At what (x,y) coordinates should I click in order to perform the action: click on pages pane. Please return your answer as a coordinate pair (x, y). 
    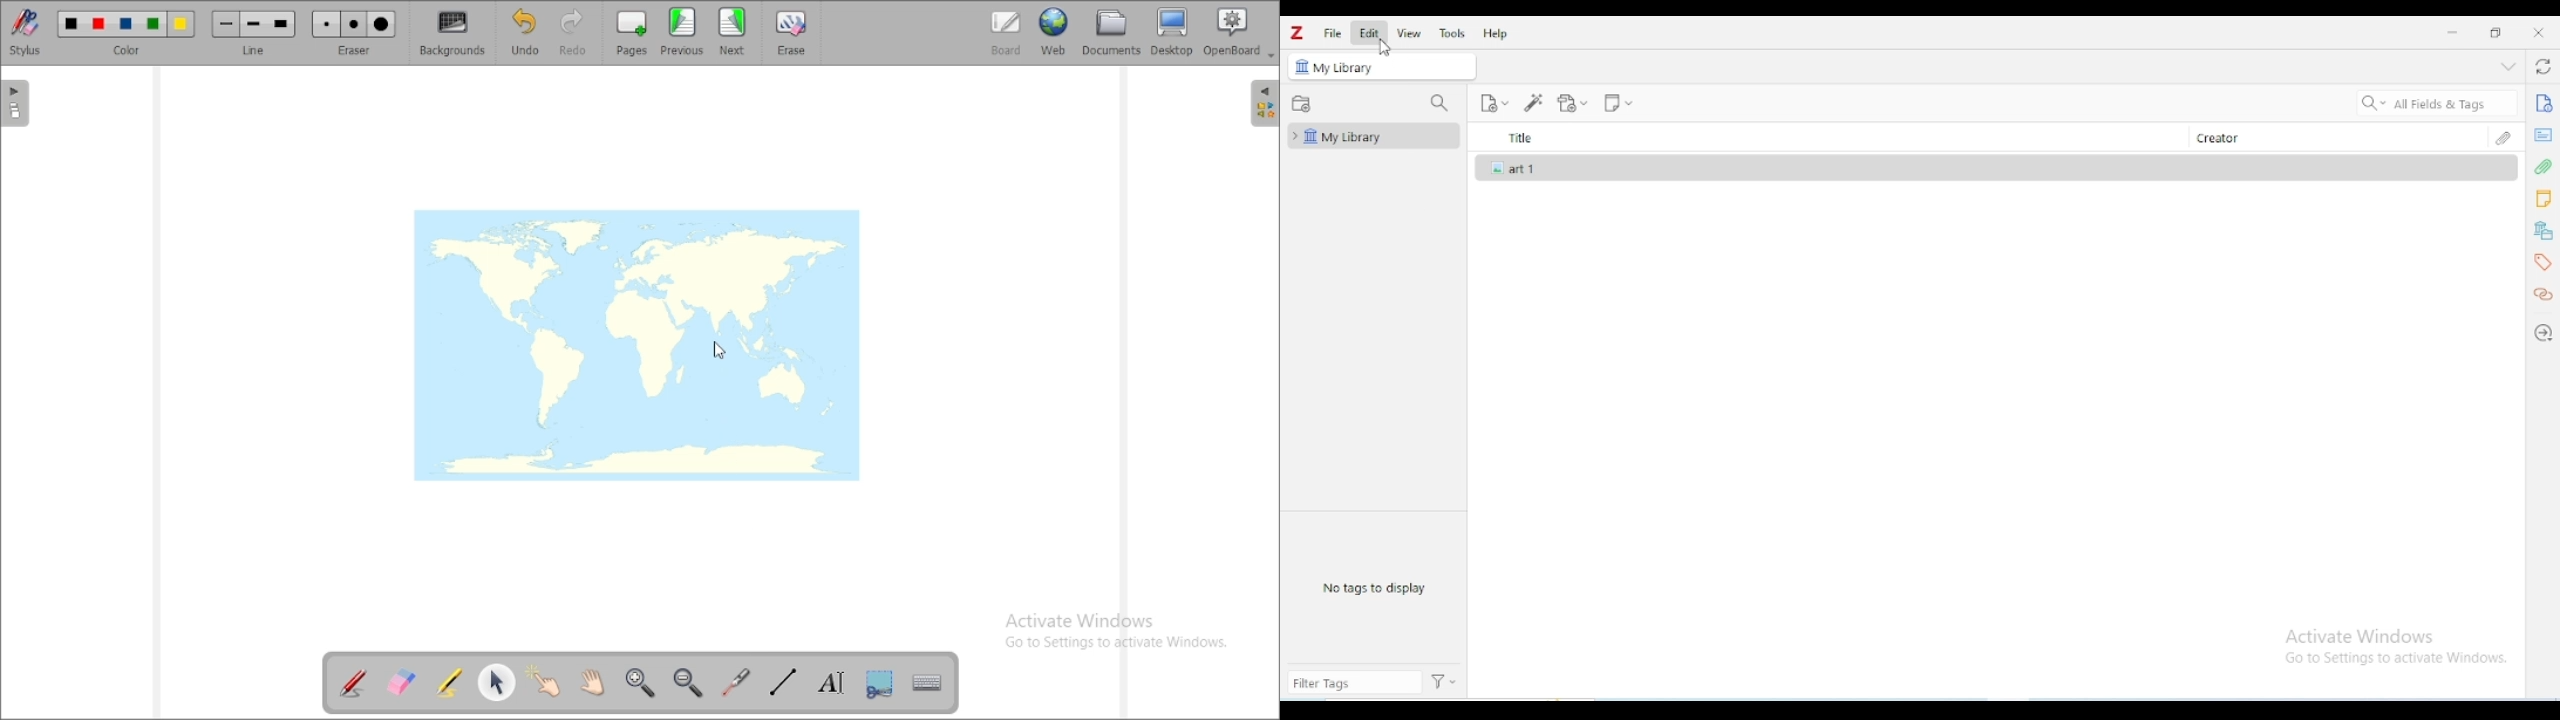
    Looking at the image, I should click on (16, 104).